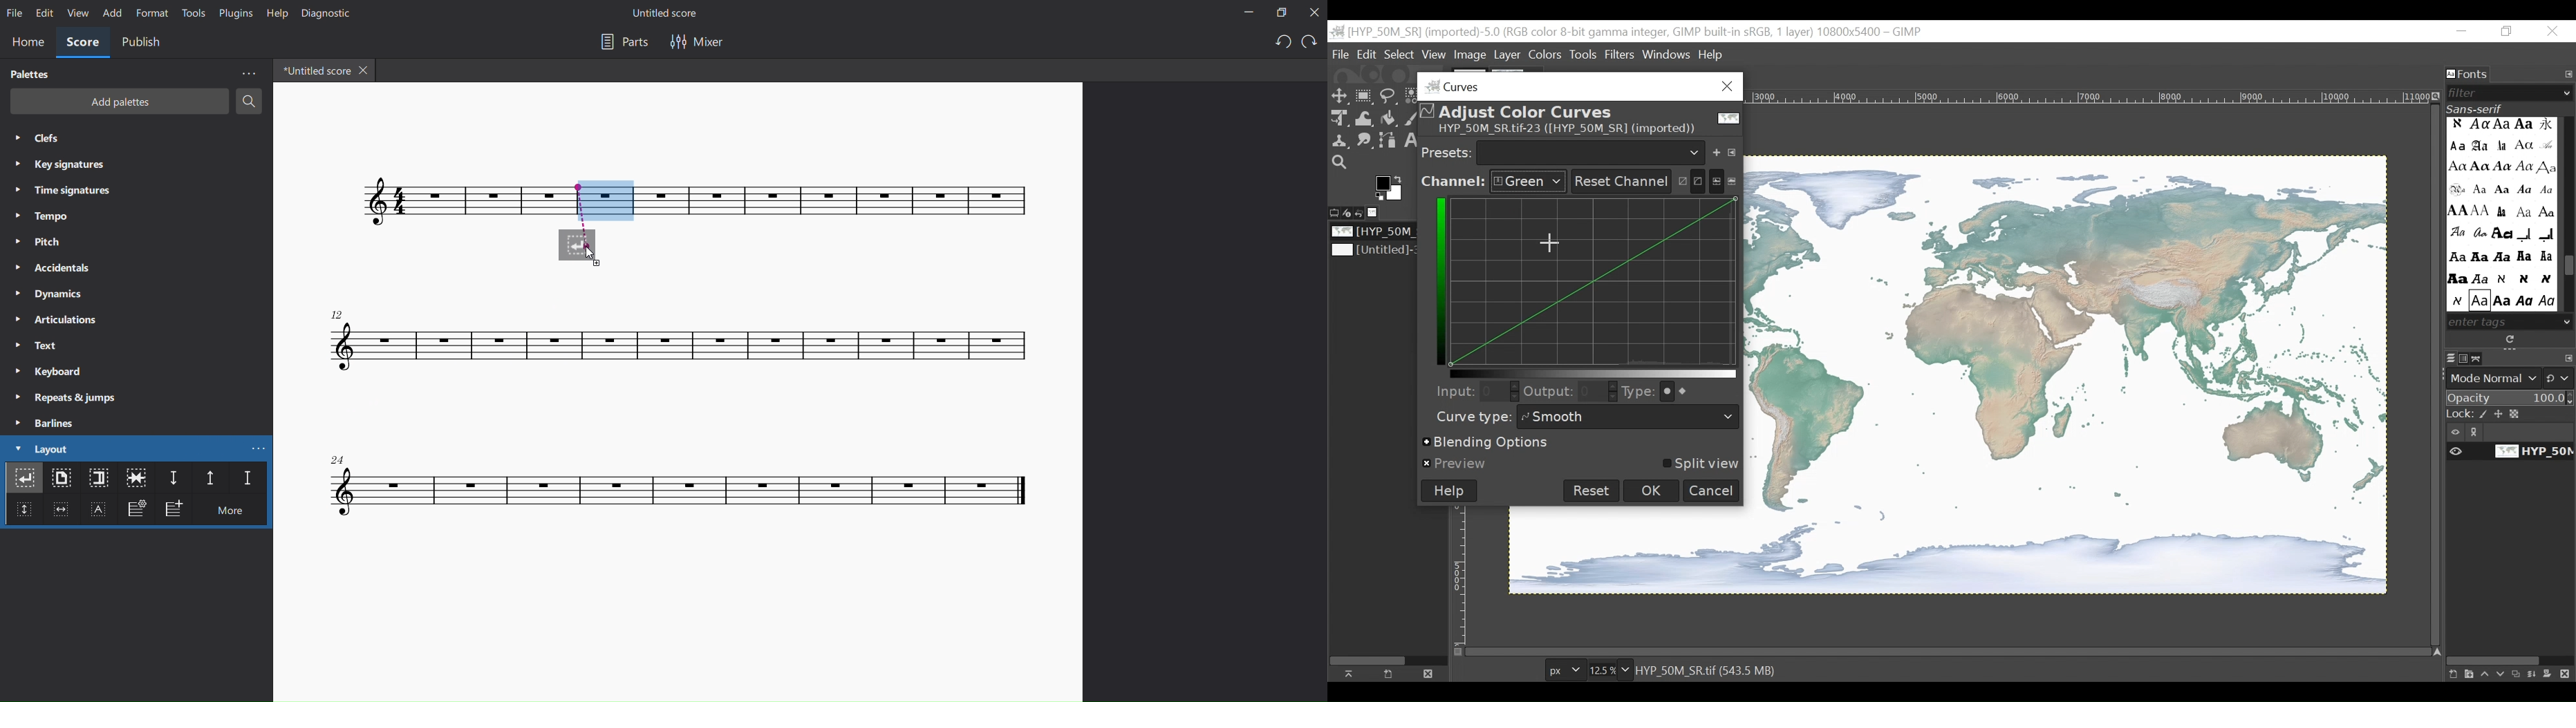  I want to click on staff spacer down, so click(173, 479).